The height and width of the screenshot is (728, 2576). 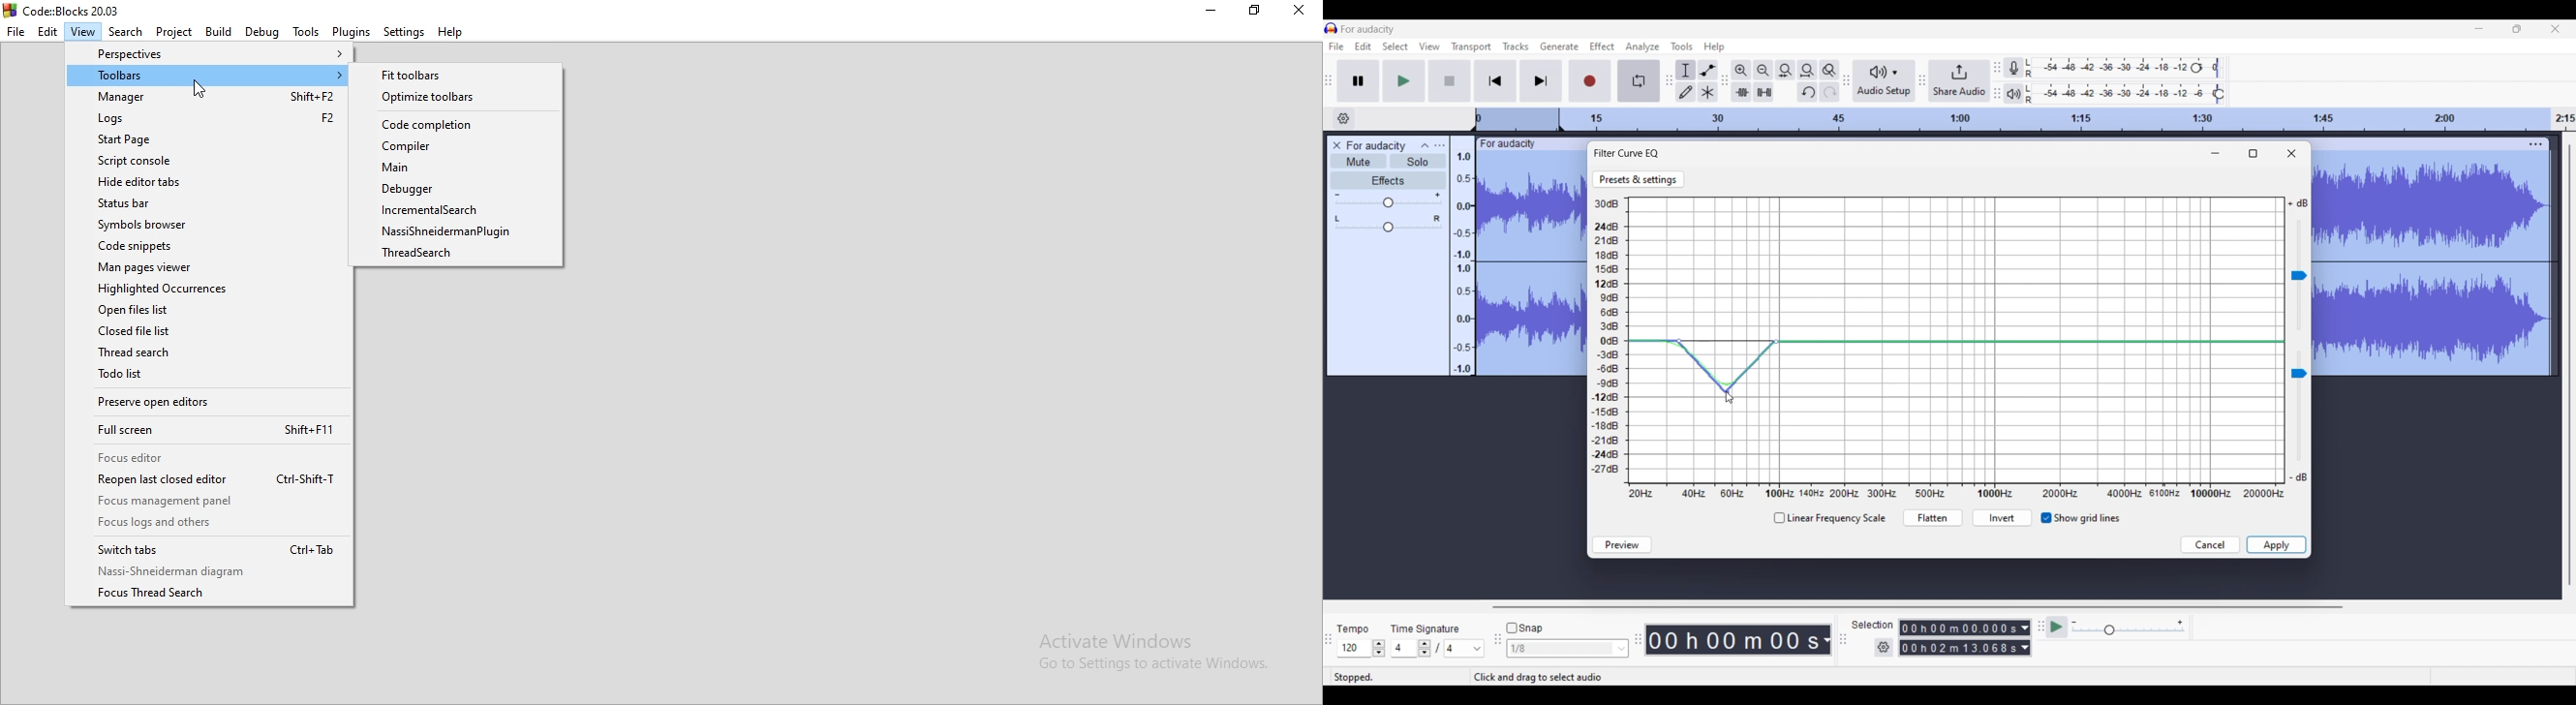 I want to click on Track settings, so click(x=2536, y=144).